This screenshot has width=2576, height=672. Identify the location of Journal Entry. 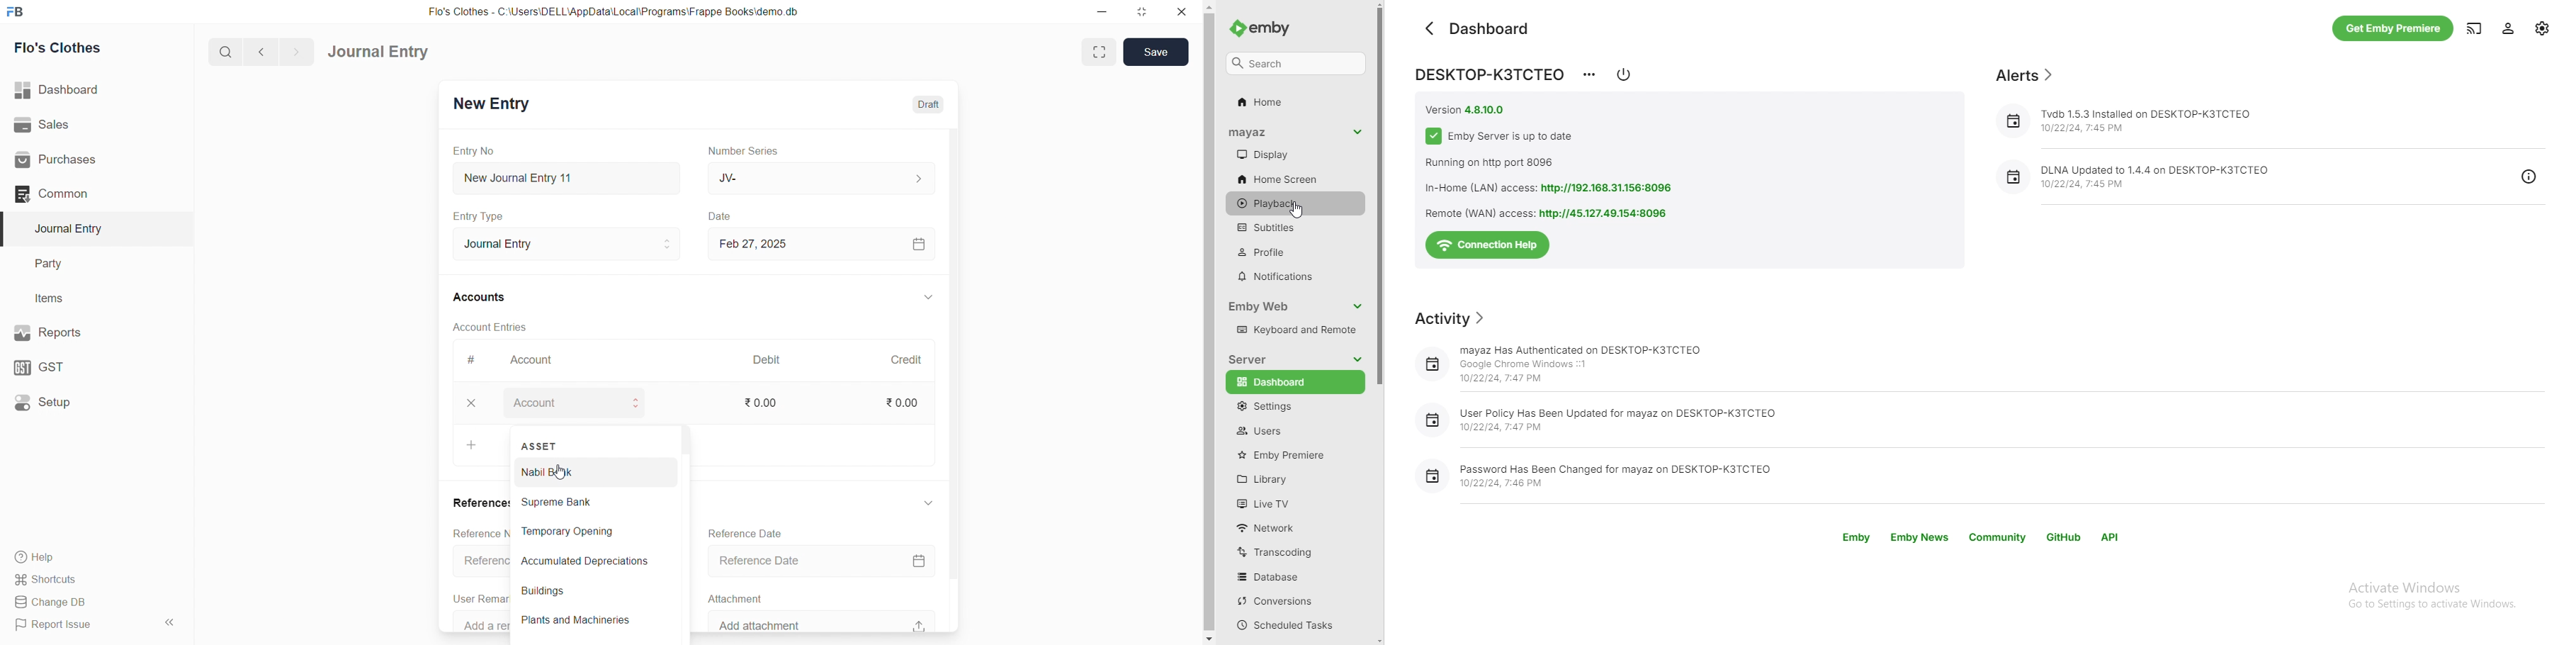
(575, 244).